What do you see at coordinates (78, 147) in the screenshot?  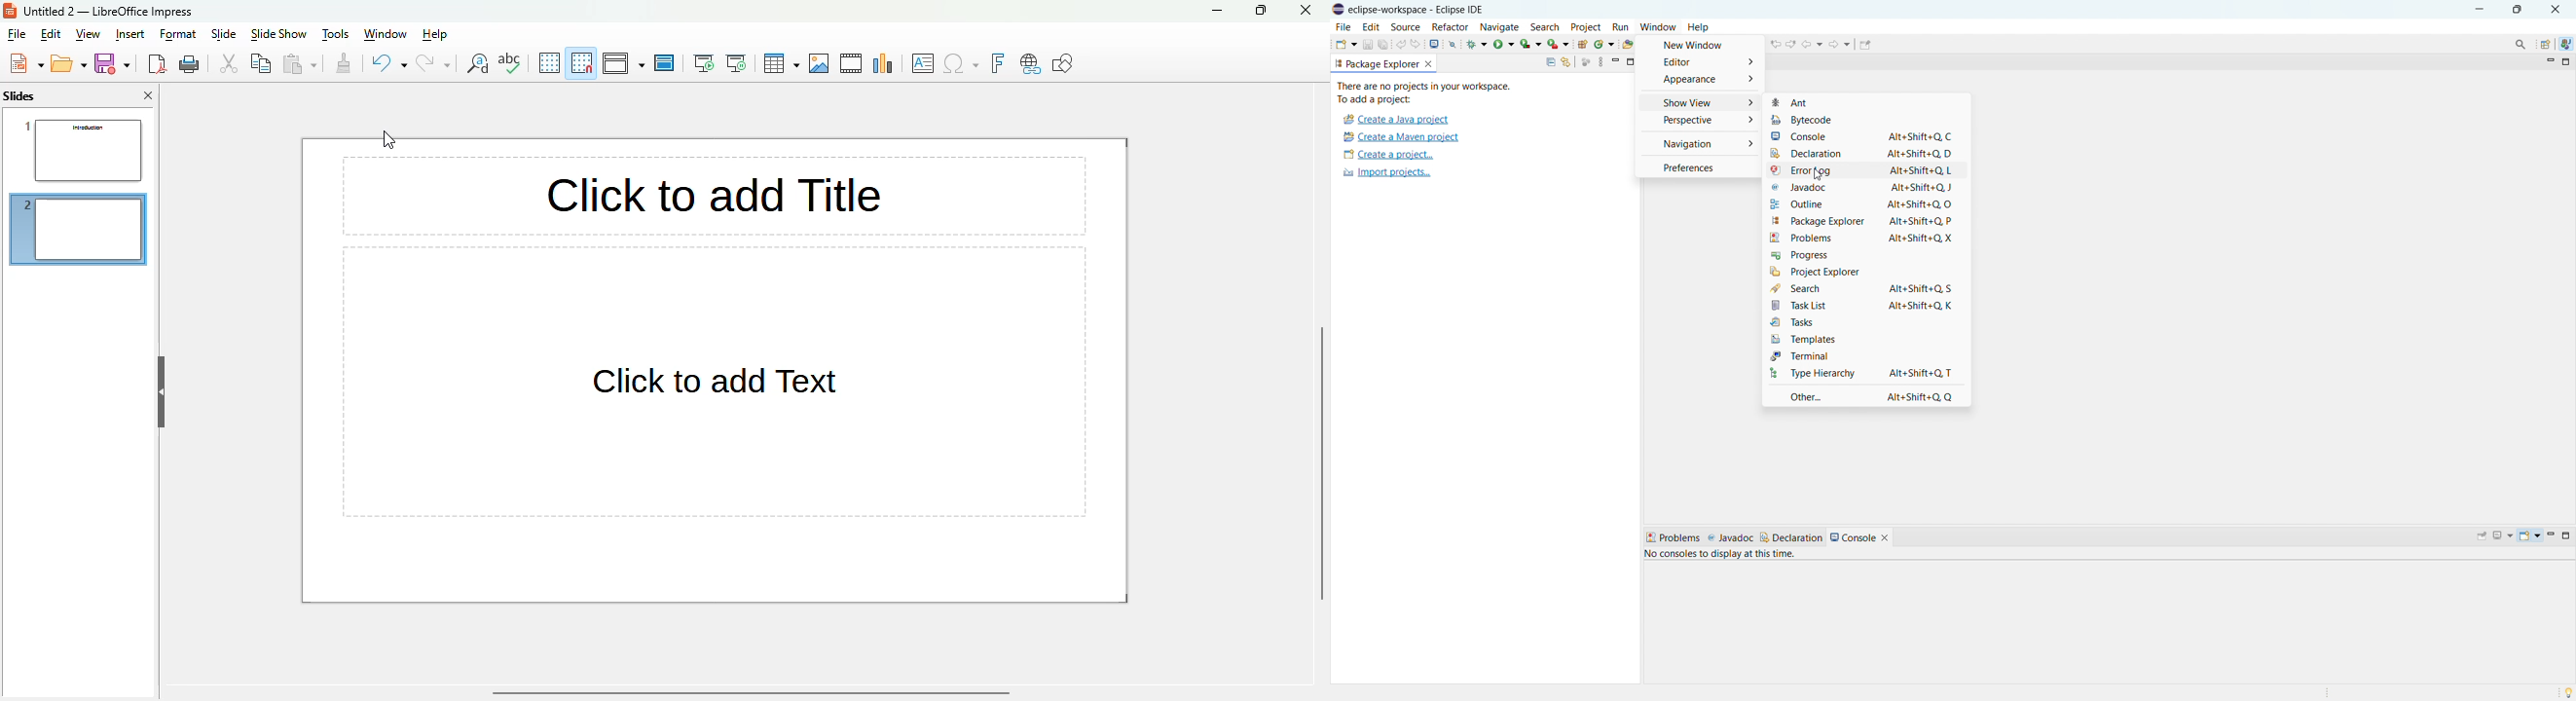 I see `slide 1 selected` at bounding box center [78, 147].